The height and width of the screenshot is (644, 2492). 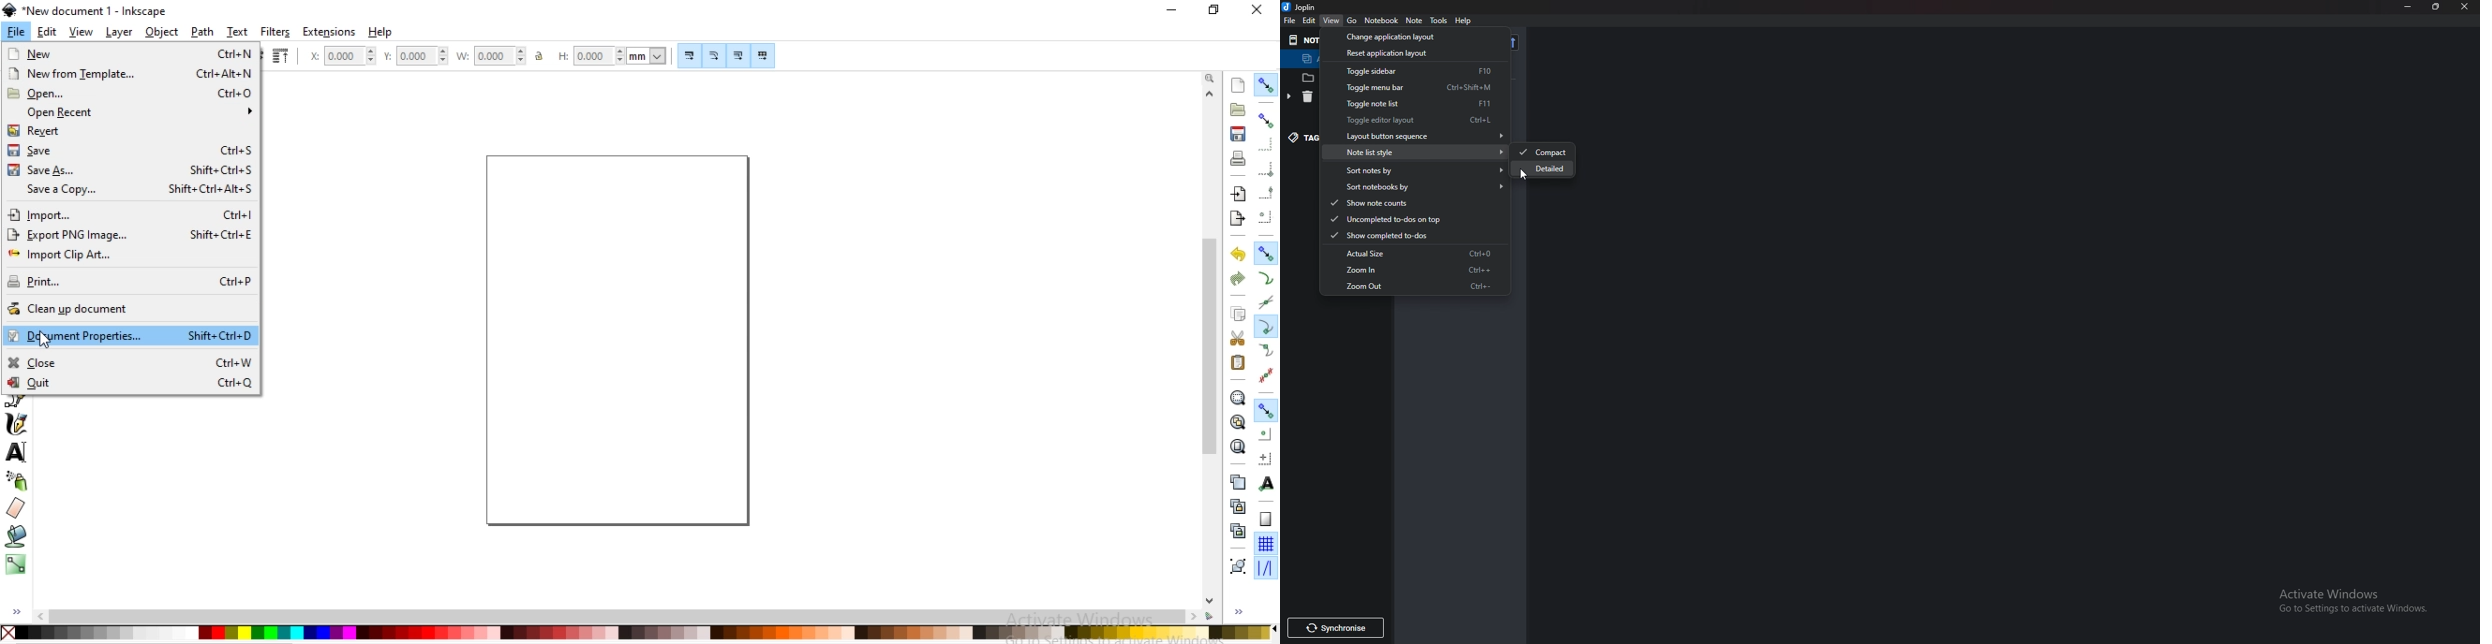 What do you see at coordinates (494, 53) in the screenshot?
I see `width of selection` at bounding box center [494, 53].